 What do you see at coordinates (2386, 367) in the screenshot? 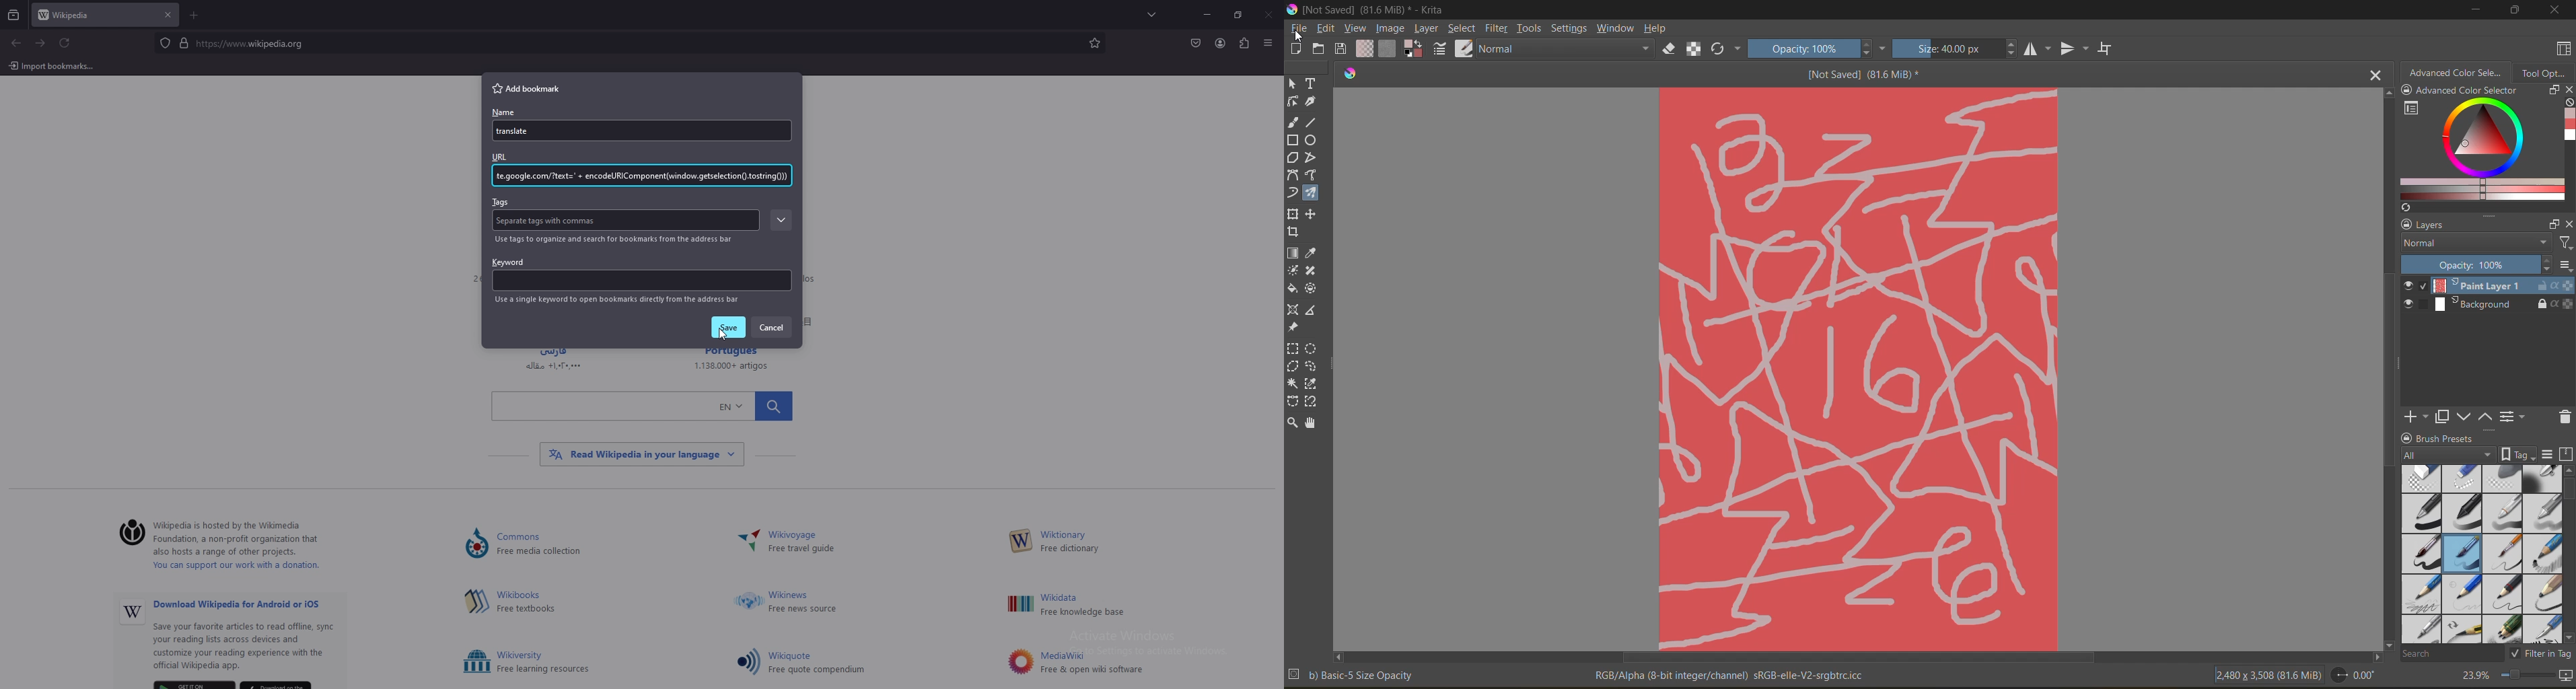
I see `Vertical scroll bar` at bounding box center [2386, 367].